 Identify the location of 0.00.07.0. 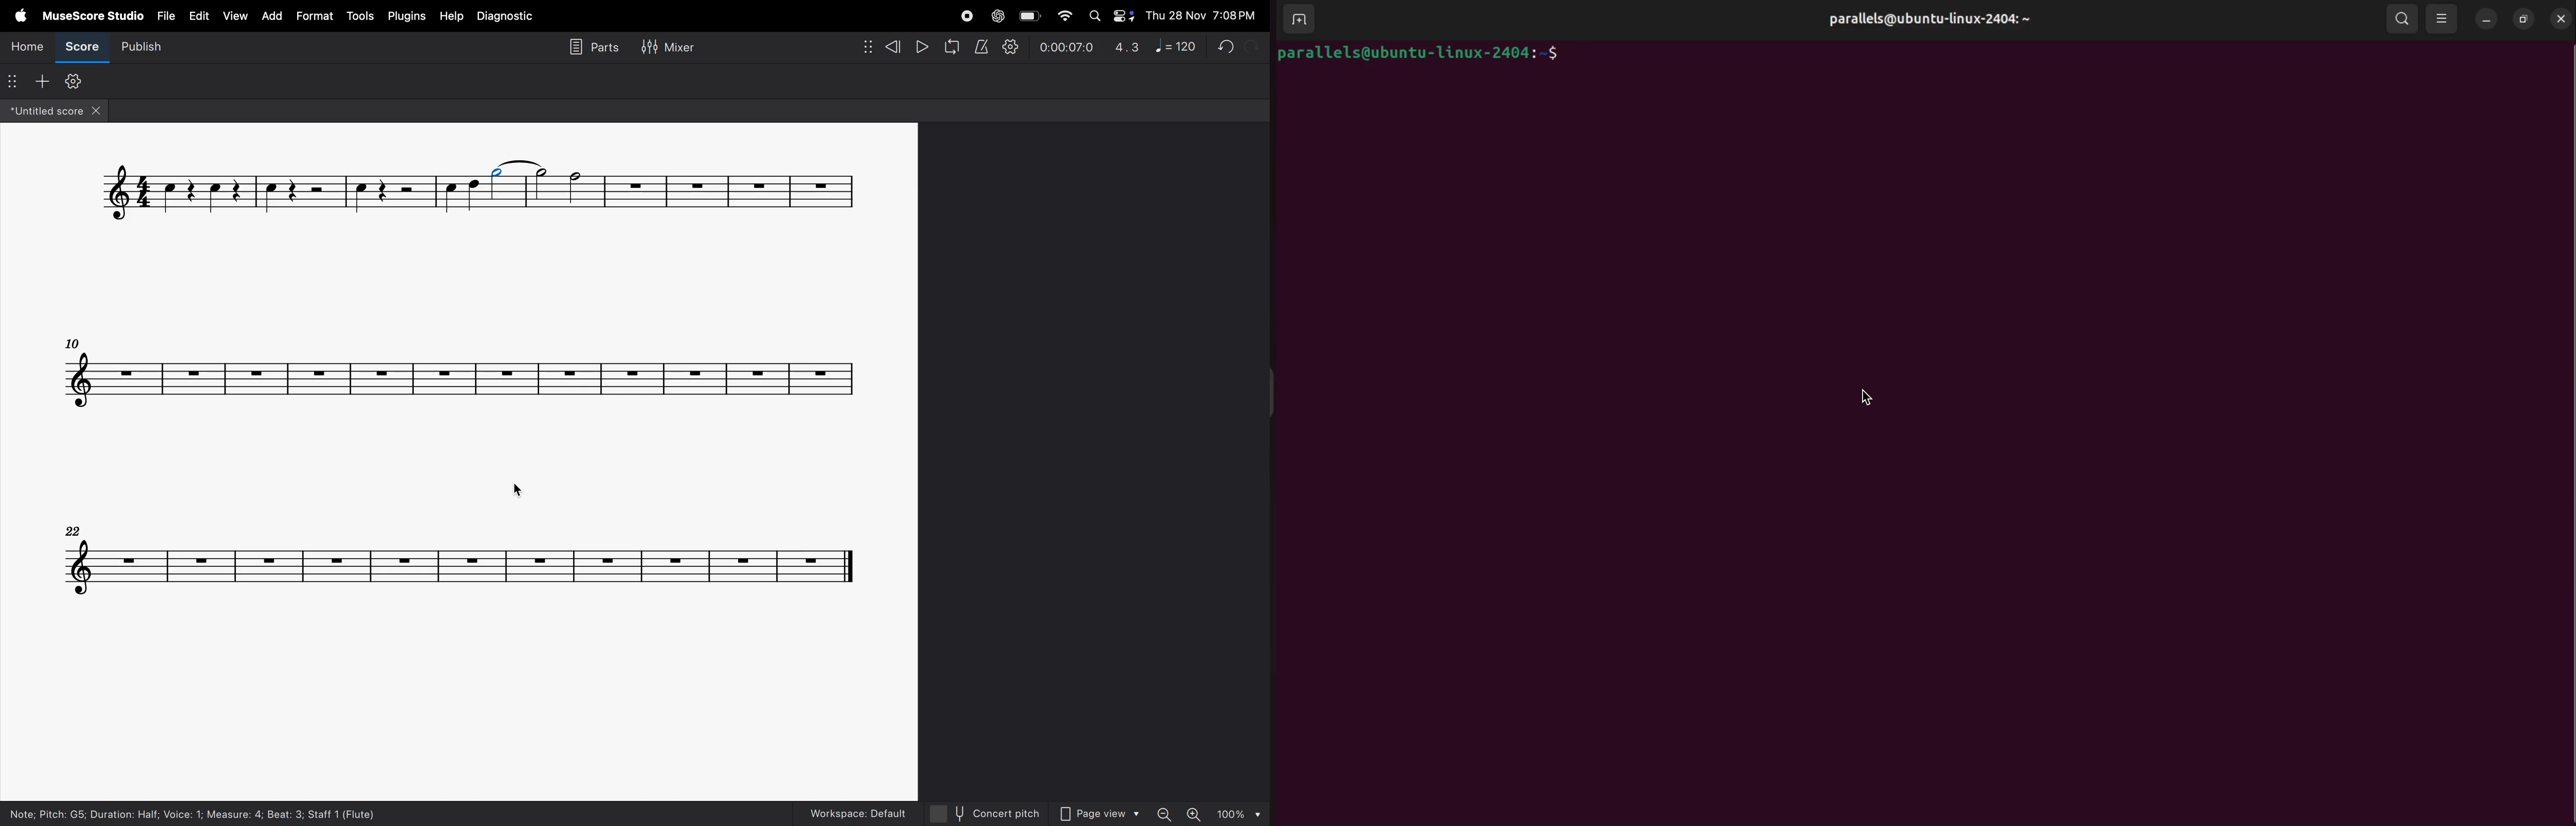
(1066, 45).